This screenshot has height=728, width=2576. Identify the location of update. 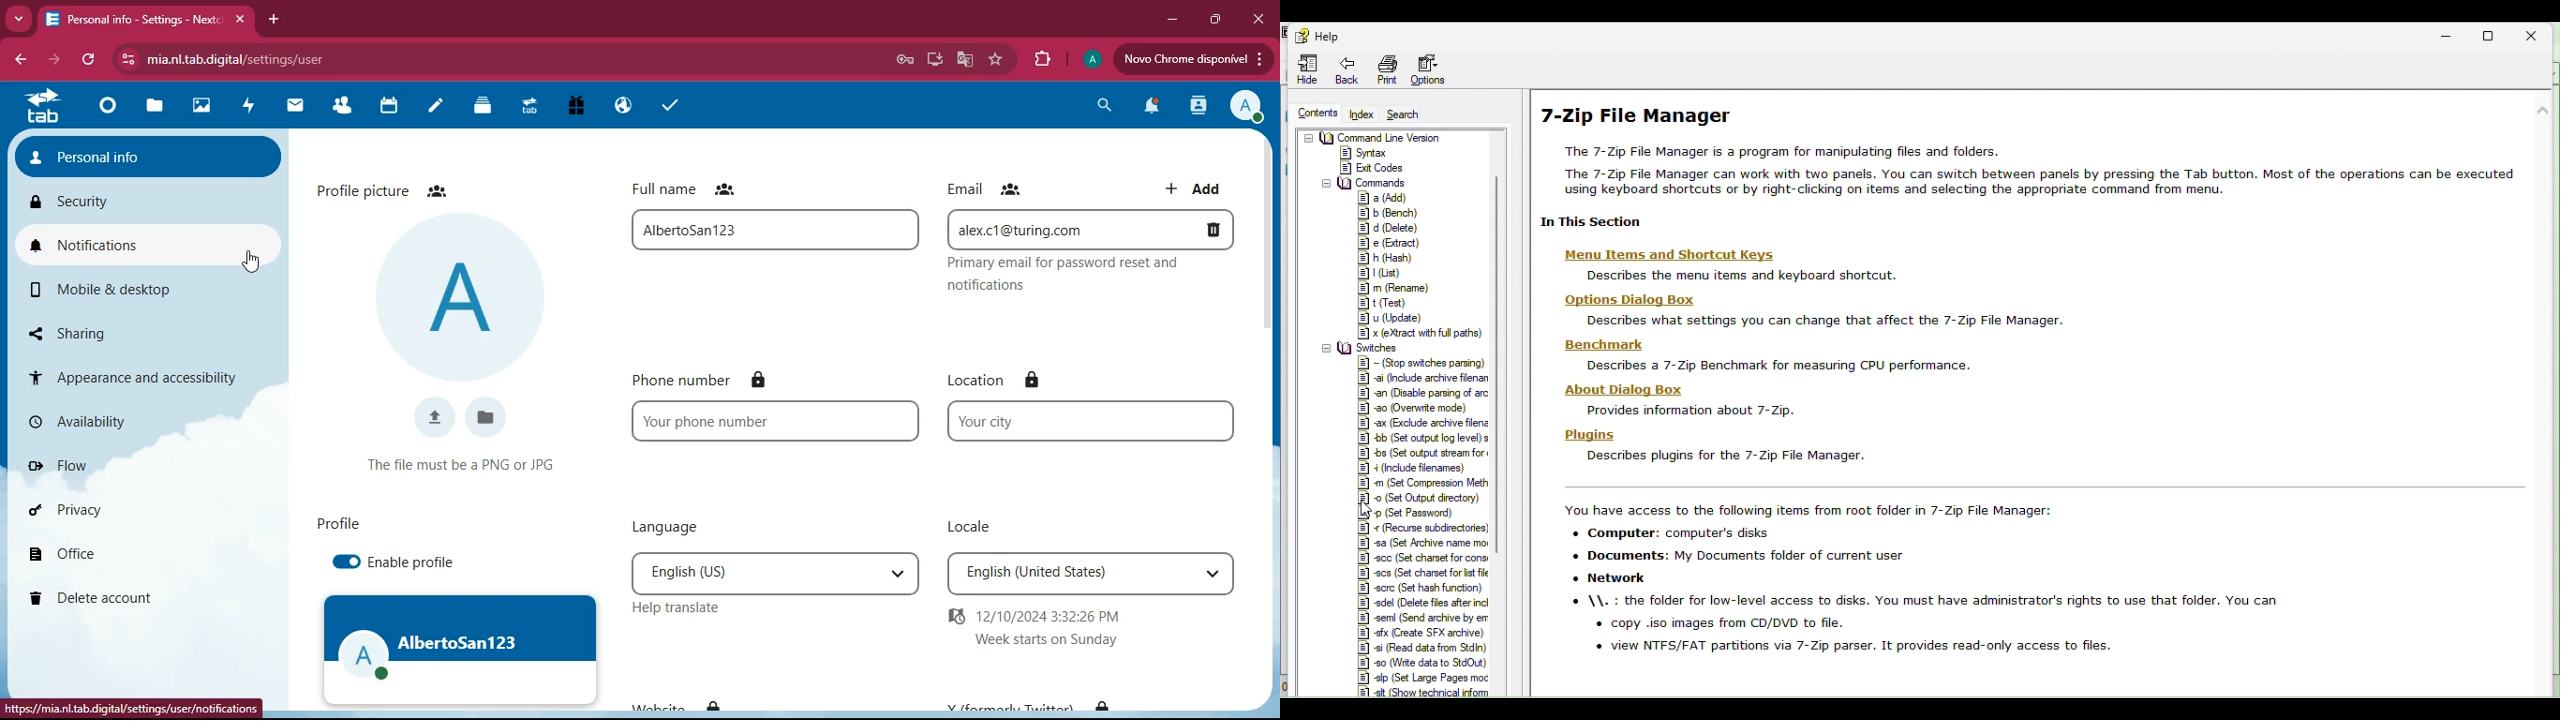
(1192, 59).